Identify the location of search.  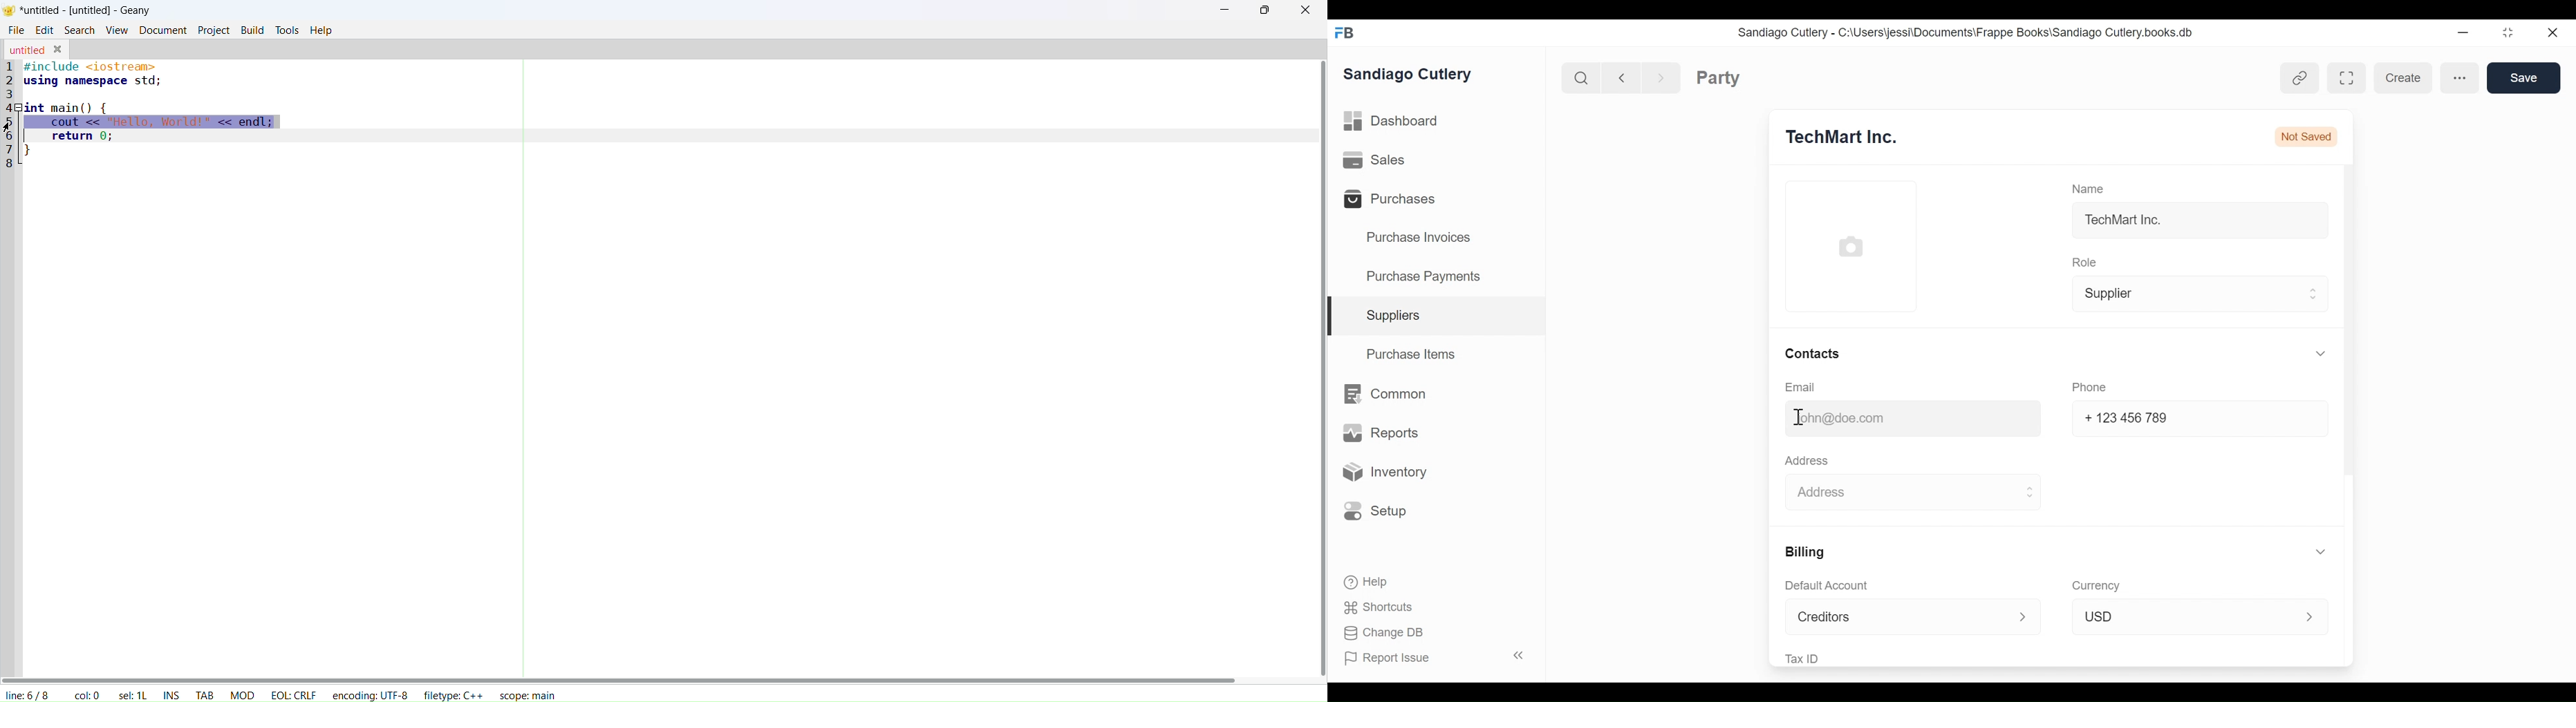
(80, 30).